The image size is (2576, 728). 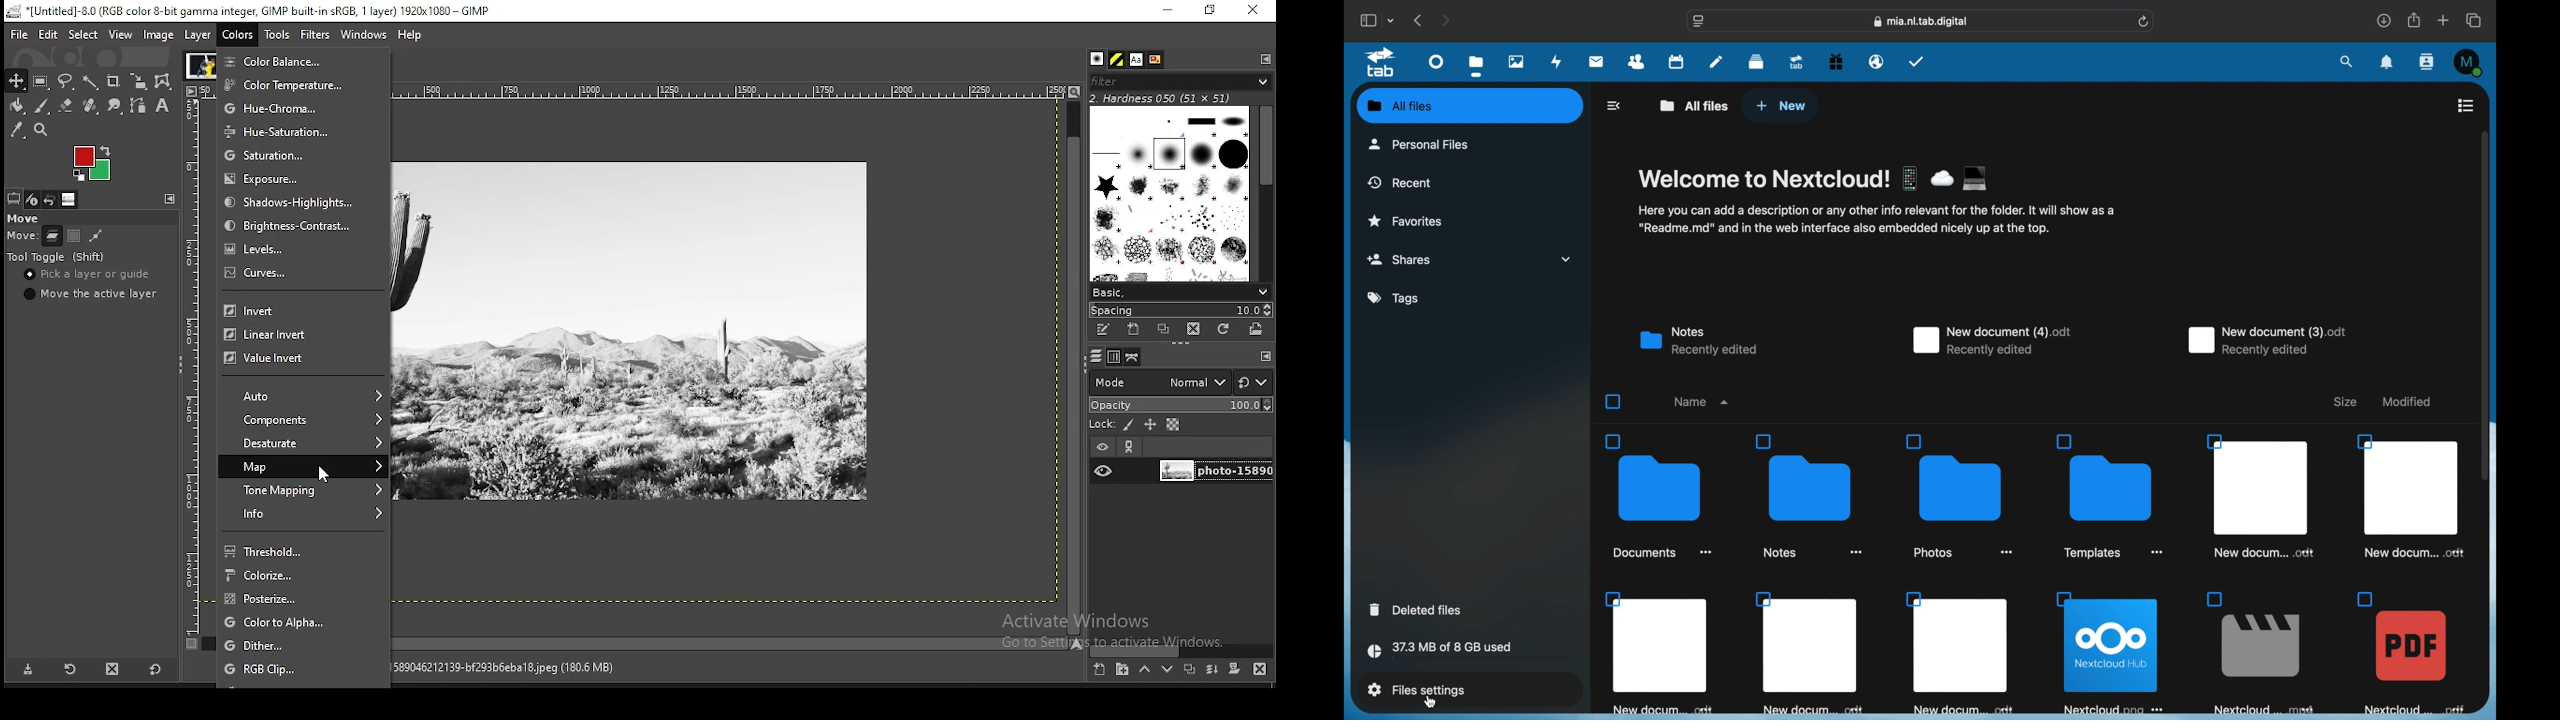 What do you see at coordinates (279, 33) in the screenshot?
I see `tools` at bounding box center [279, 33].